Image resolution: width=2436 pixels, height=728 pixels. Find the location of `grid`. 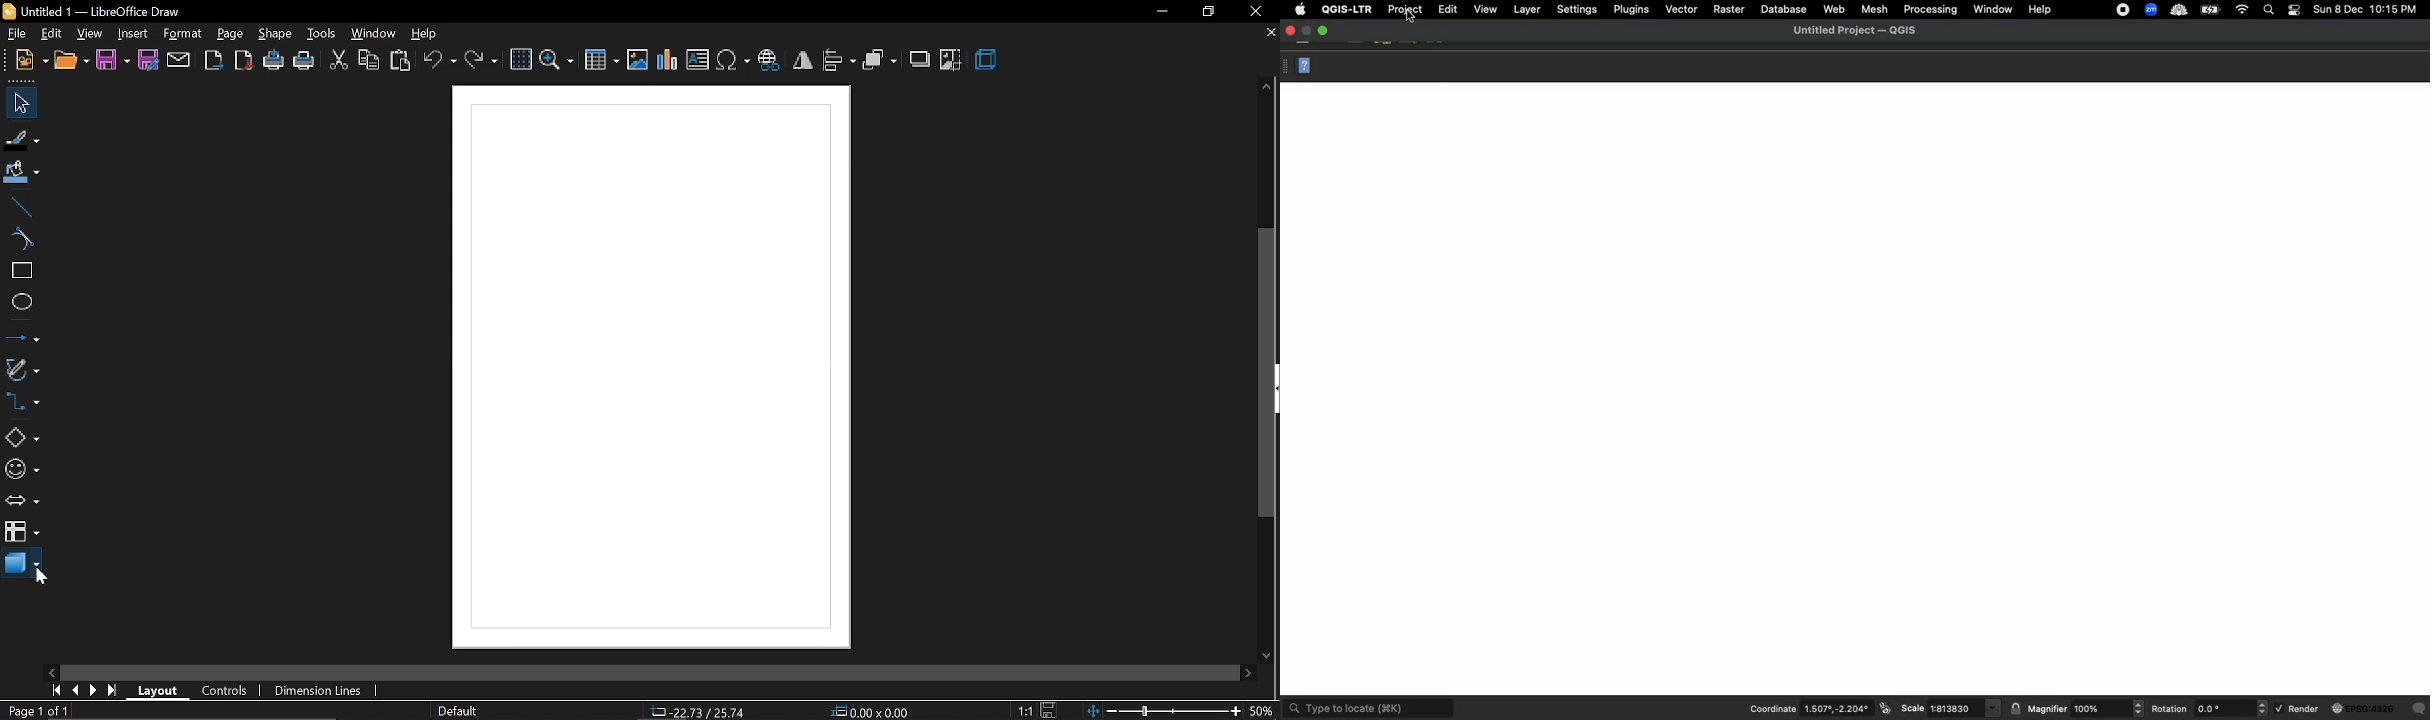

grid is located at coordinates (521, 60).